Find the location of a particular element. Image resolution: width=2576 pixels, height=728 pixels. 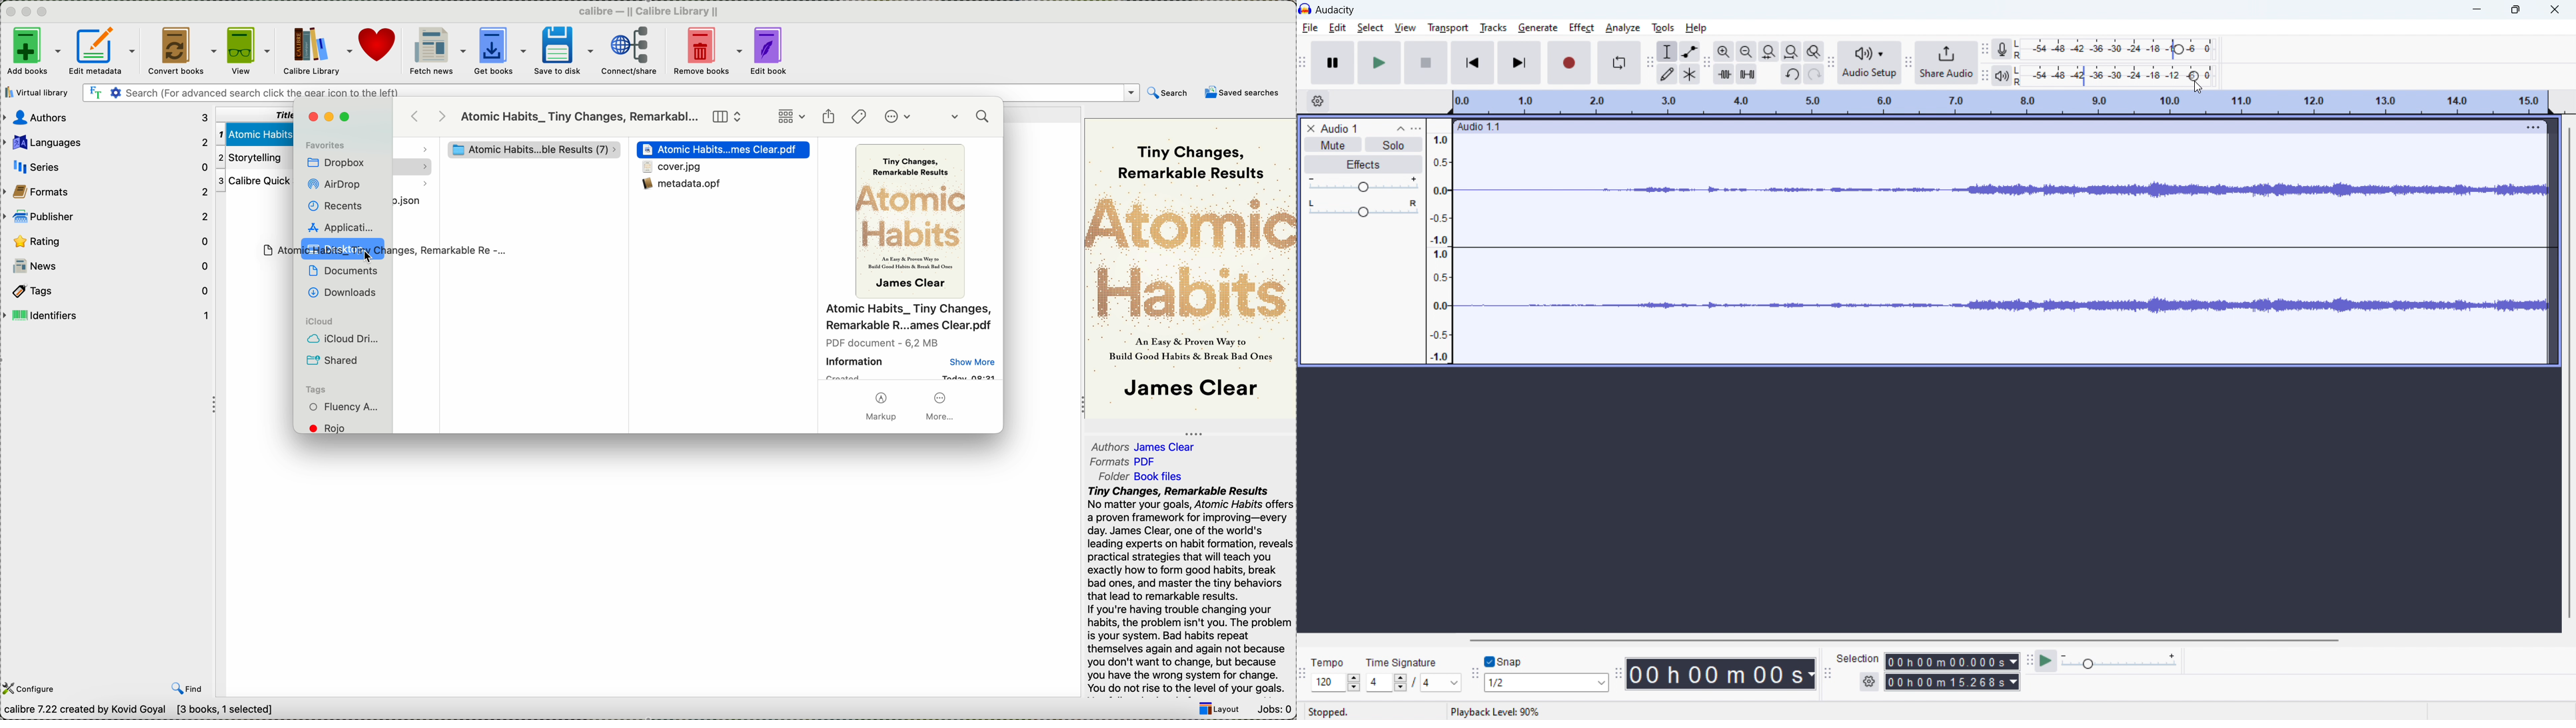

project title is located at coordinates (1339, 129).